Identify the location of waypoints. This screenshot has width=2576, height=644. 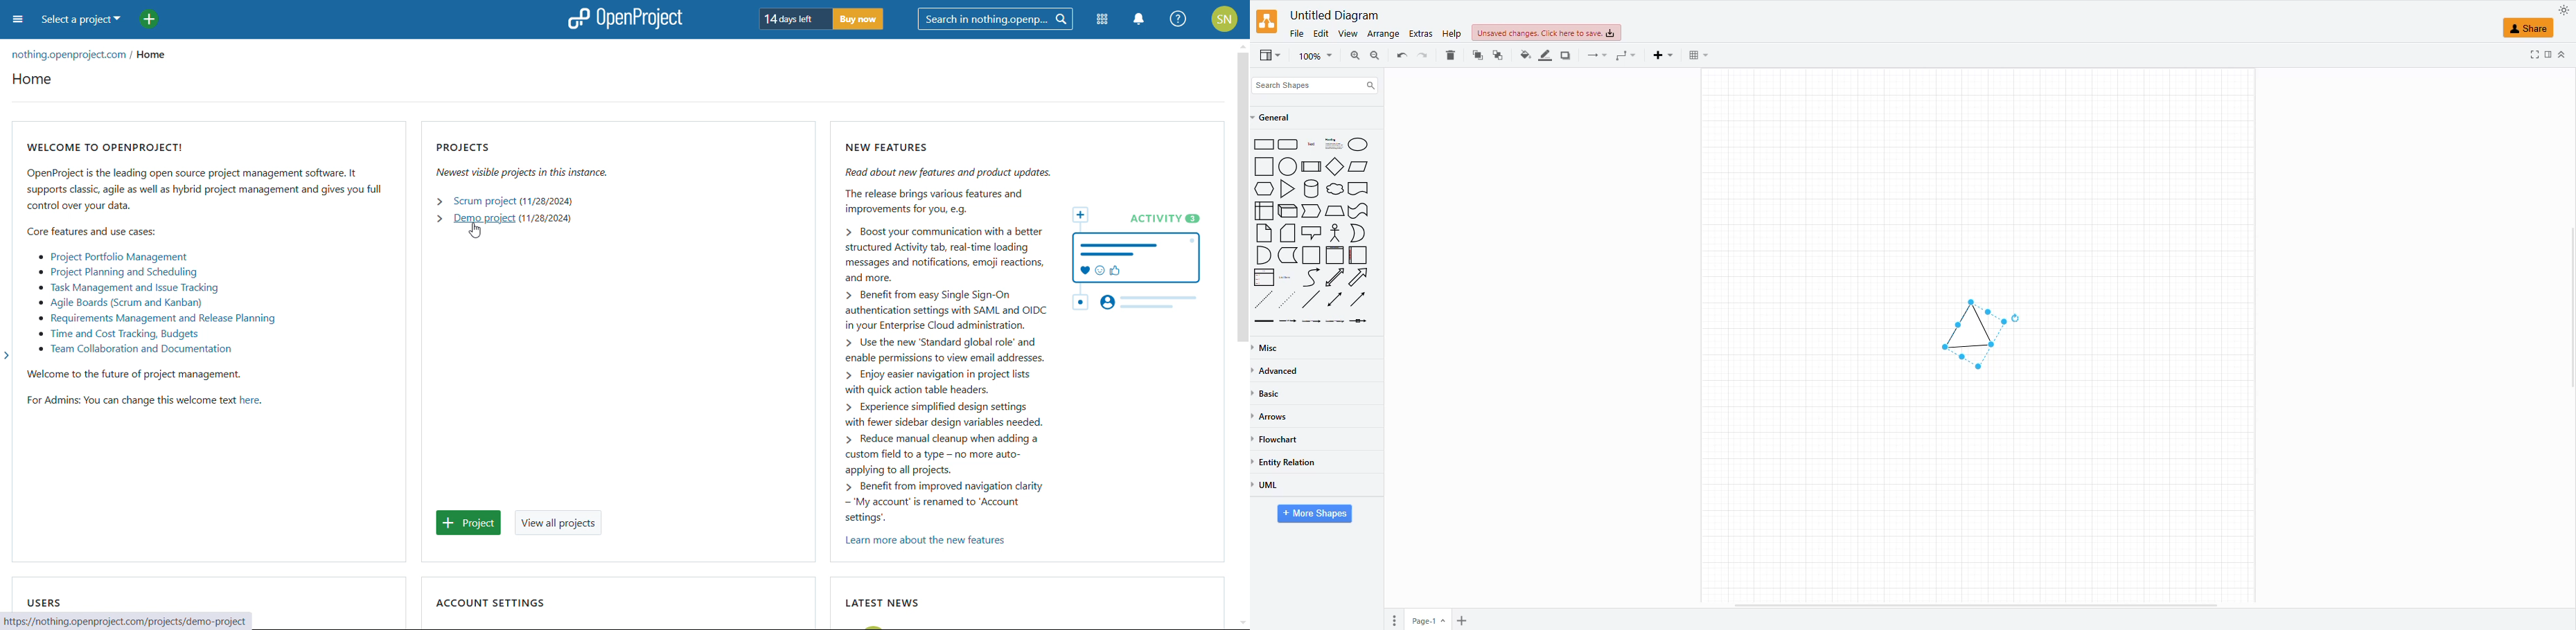
(1624, 57).